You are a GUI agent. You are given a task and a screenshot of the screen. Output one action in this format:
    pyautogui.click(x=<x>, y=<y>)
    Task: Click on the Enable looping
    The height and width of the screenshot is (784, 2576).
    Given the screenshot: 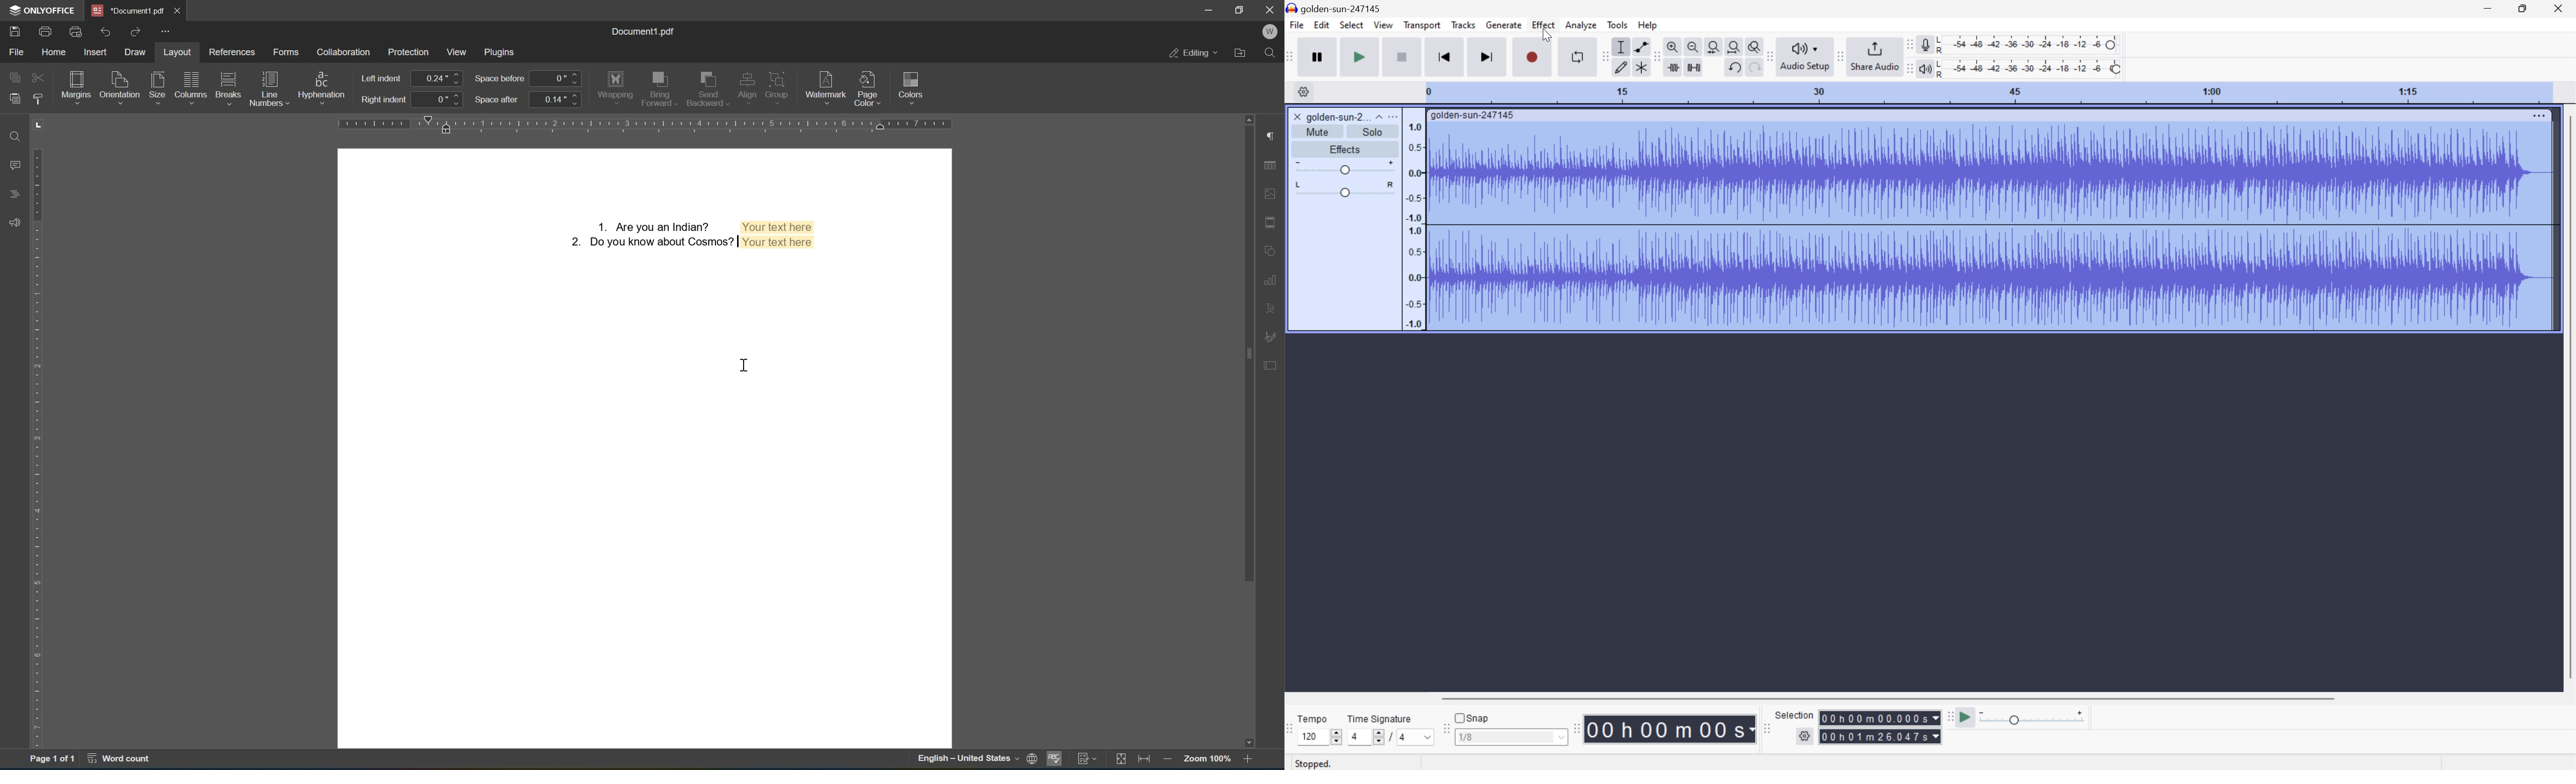 What is the action you would take?
    pyautogui.click(x=1577, y=56)
    